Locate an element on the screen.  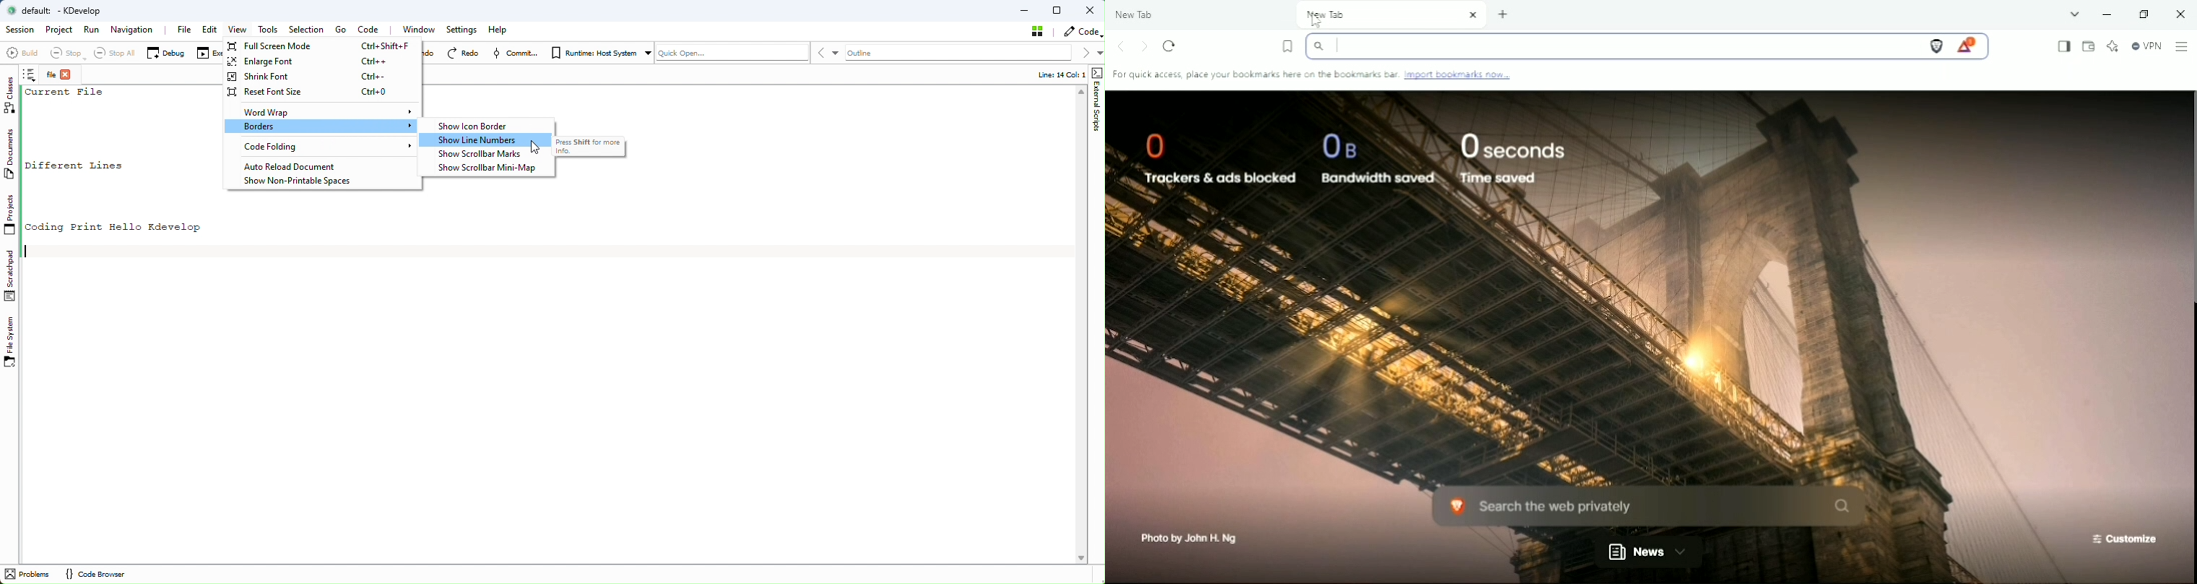
Borders is located at coordinates (322, 126).